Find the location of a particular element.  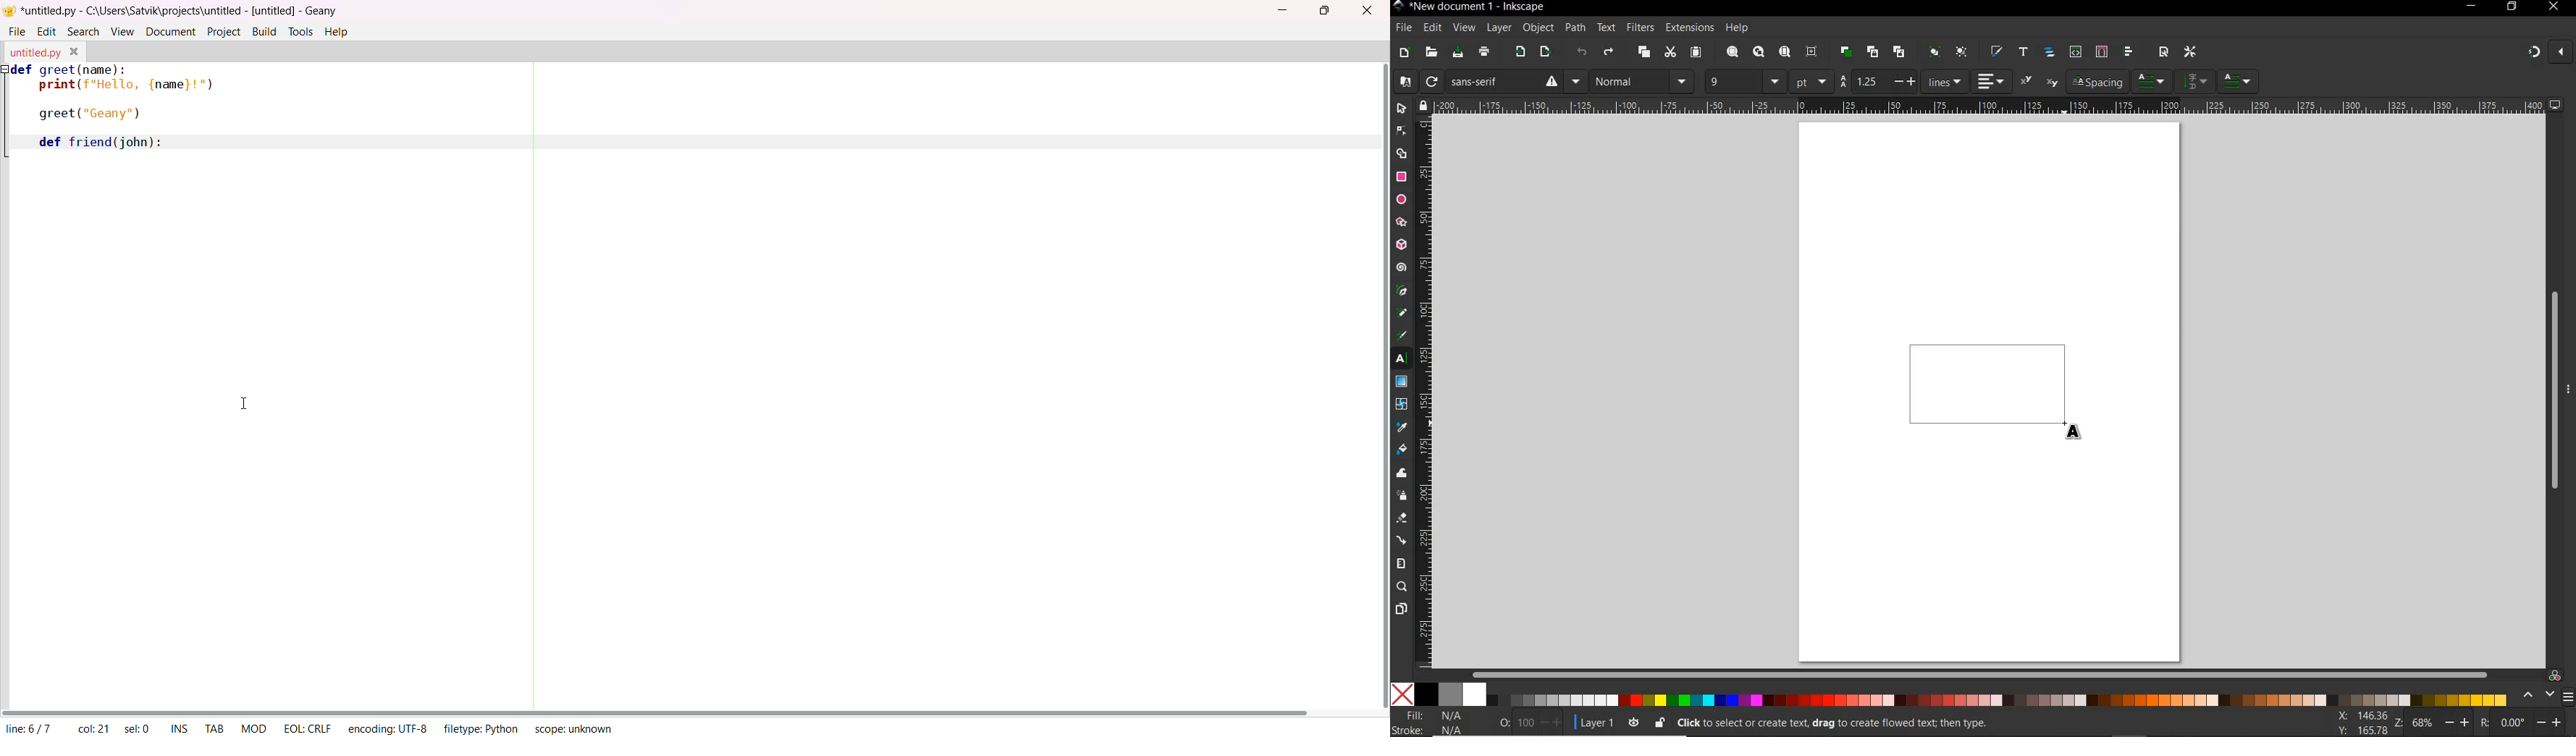

help is located at coordinates (1738, 28).